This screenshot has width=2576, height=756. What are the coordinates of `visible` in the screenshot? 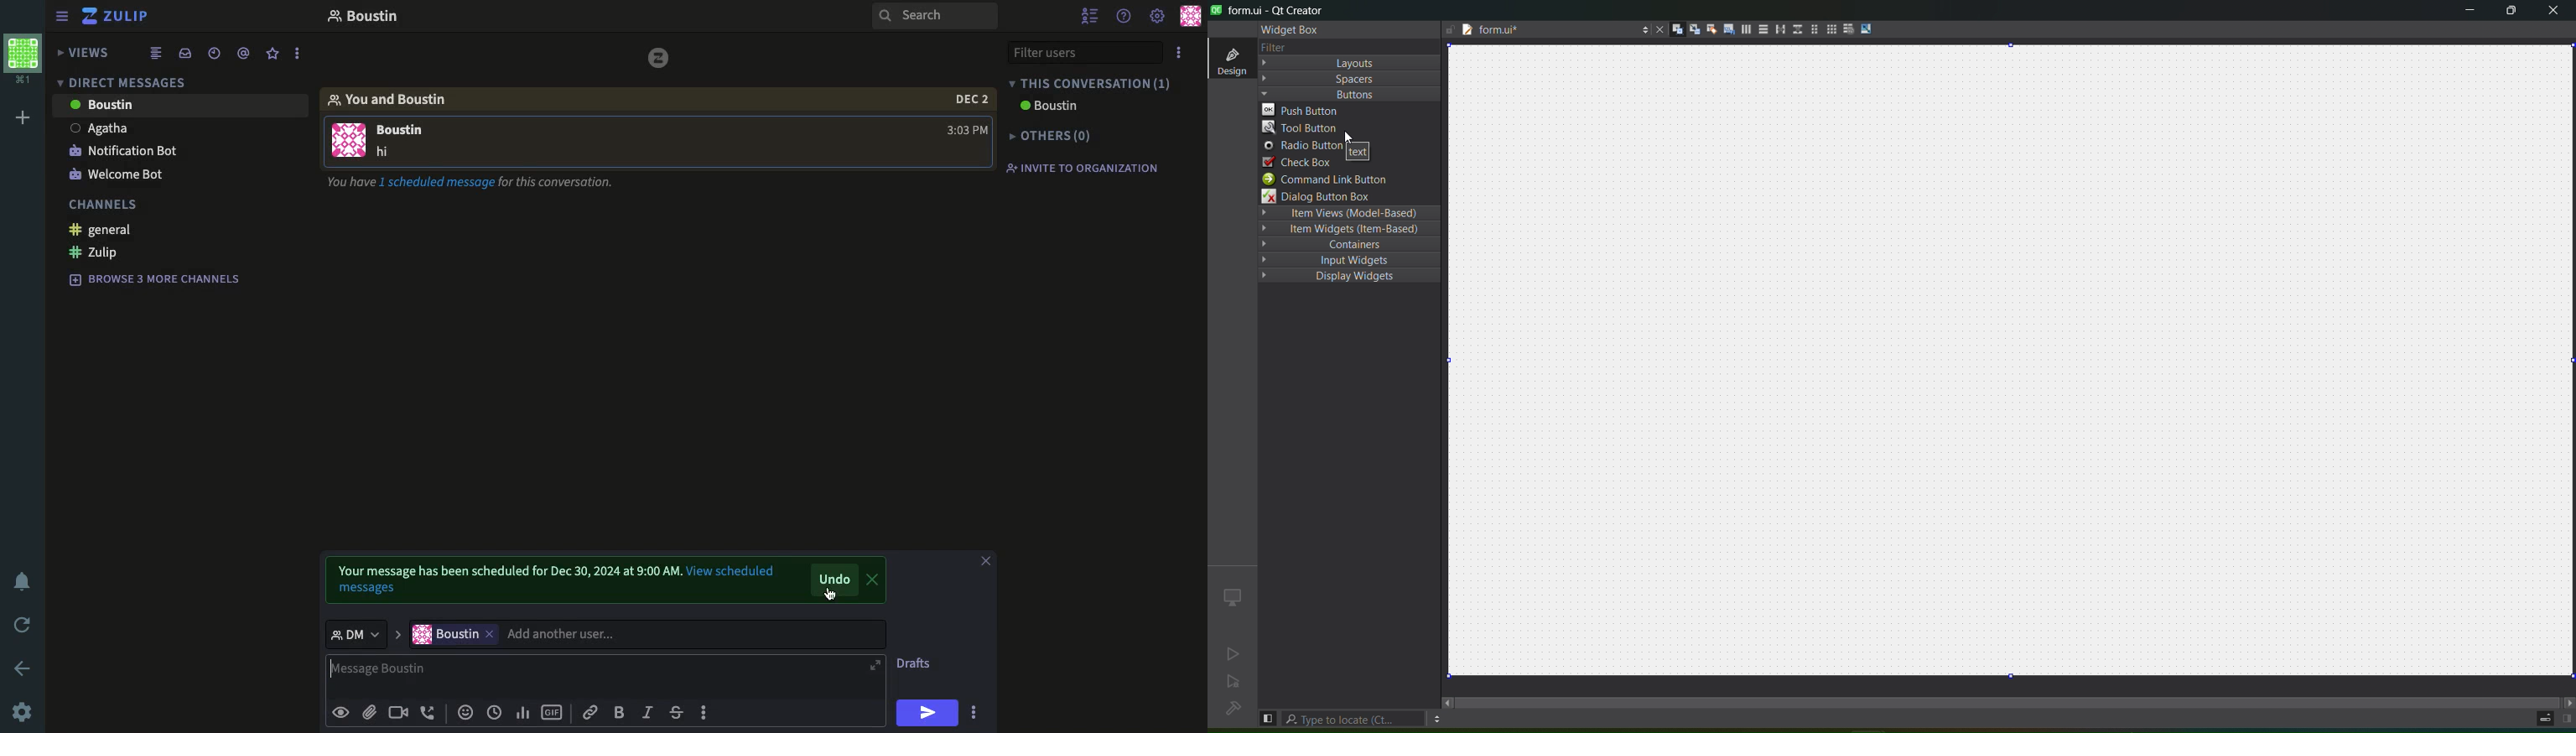 It's located at (343, 711).